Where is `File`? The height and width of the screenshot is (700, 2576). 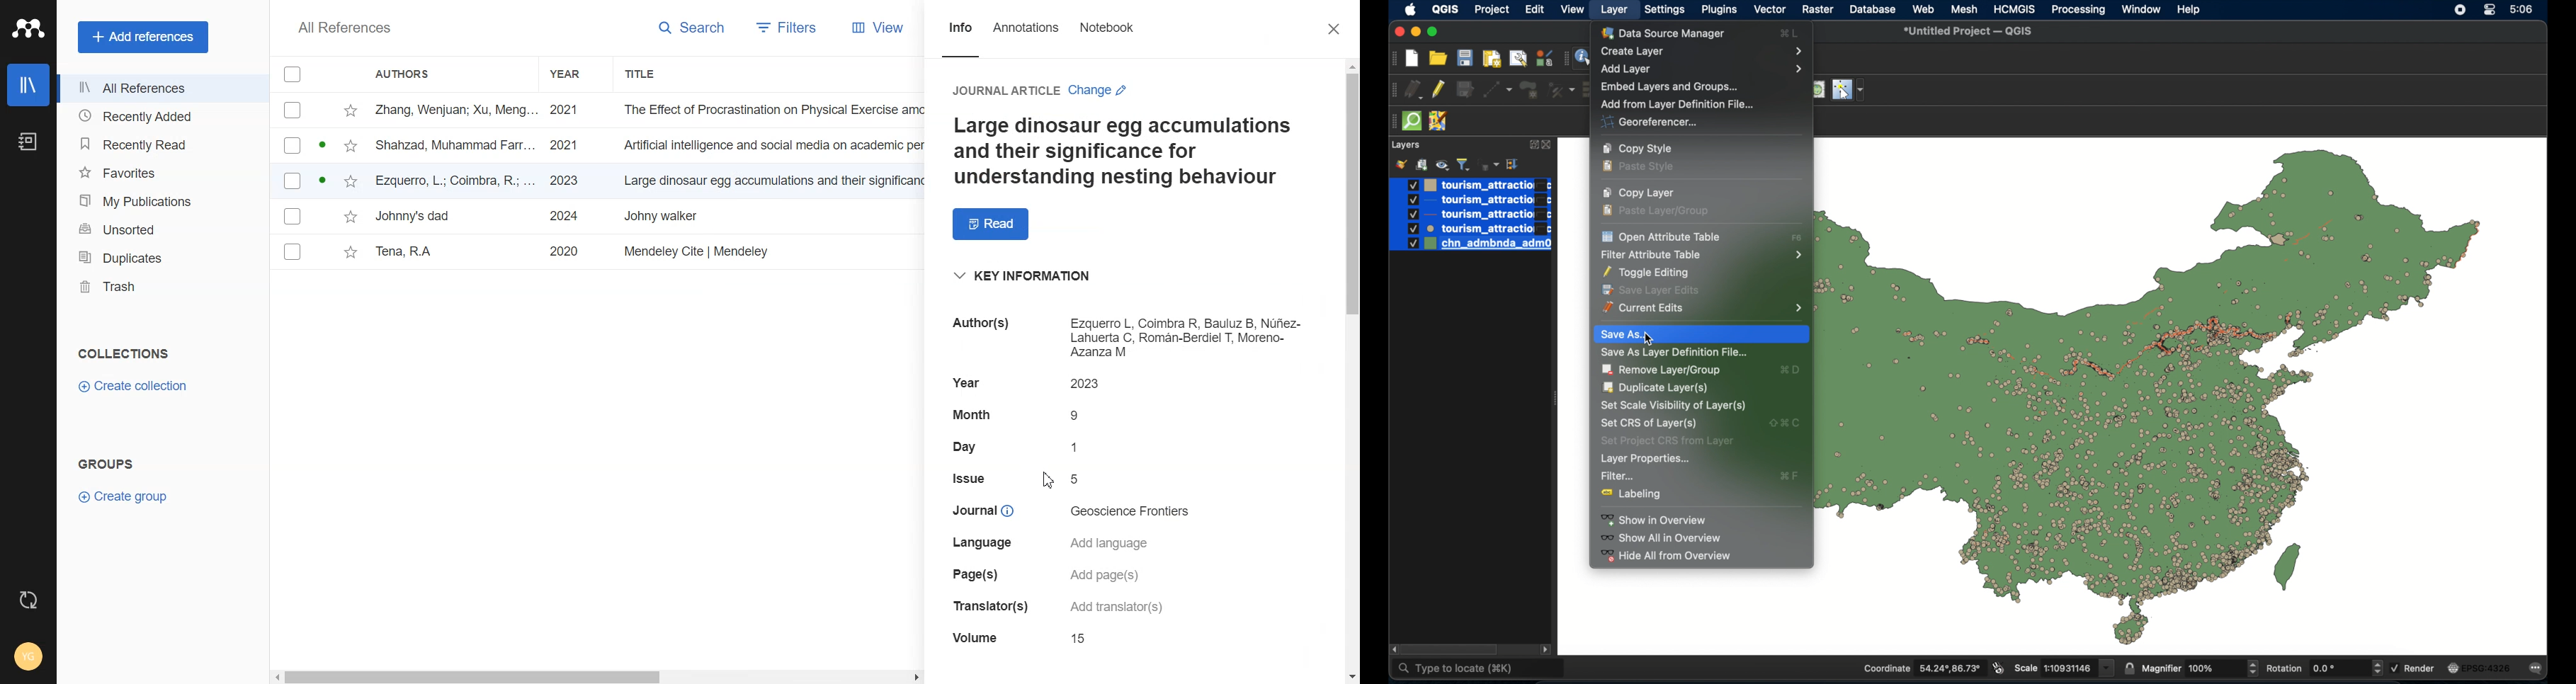 File is located at coordinates (654, 216).